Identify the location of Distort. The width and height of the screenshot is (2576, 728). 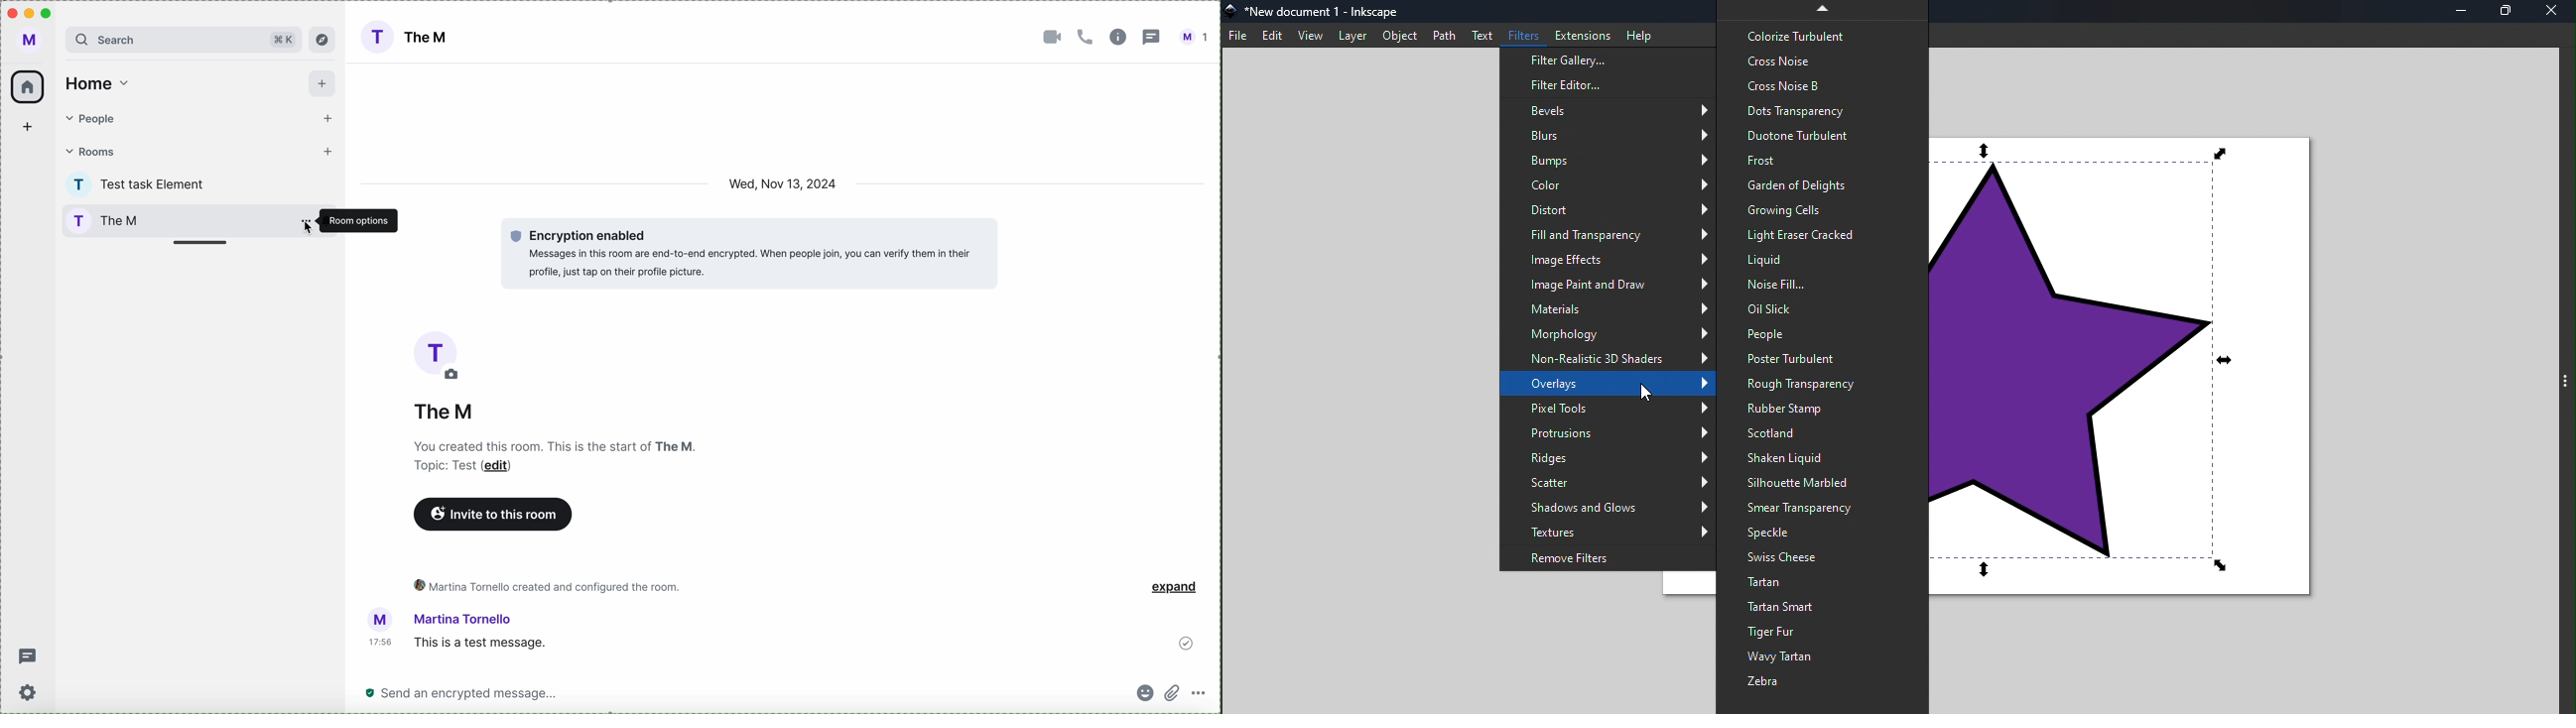
(1608, 208).